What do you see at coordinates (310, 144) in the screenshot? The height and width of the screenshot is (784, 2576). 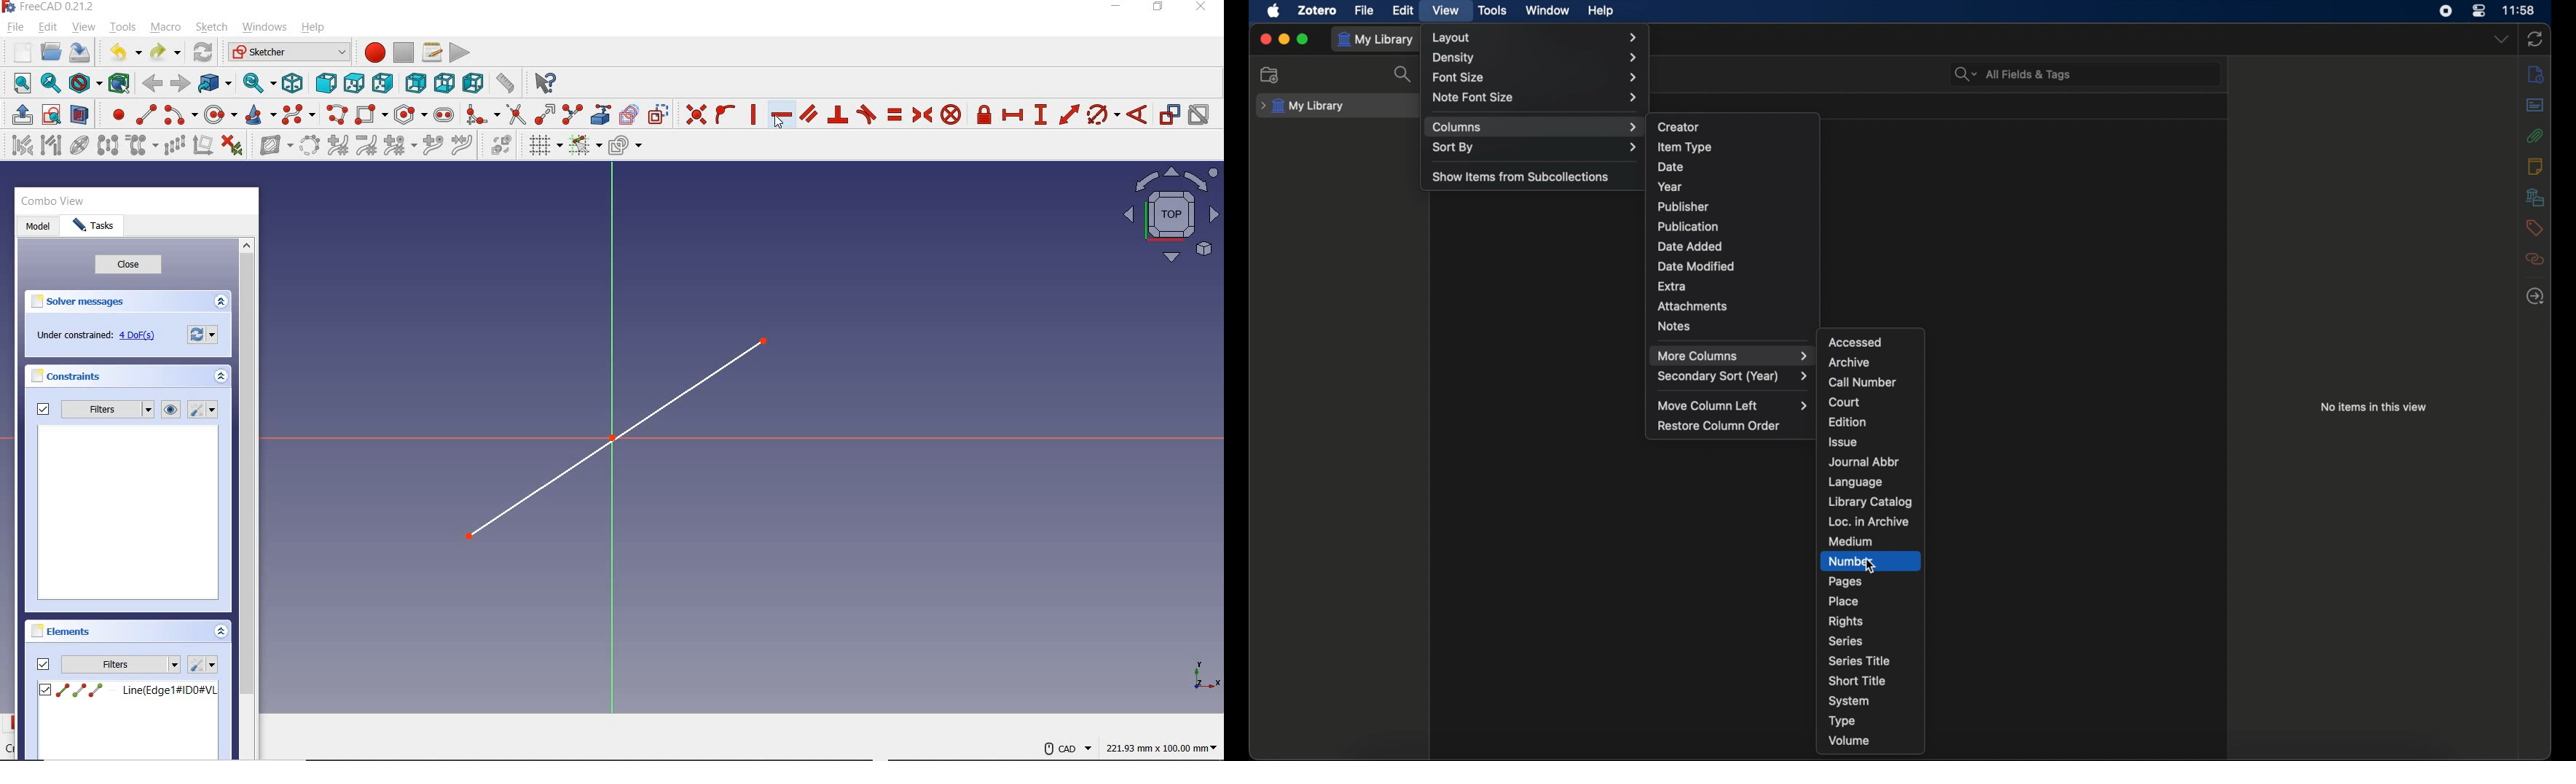 I see `CONVERT GEOMETRY TO B-SPLINE` at bounding box center [310, 144].